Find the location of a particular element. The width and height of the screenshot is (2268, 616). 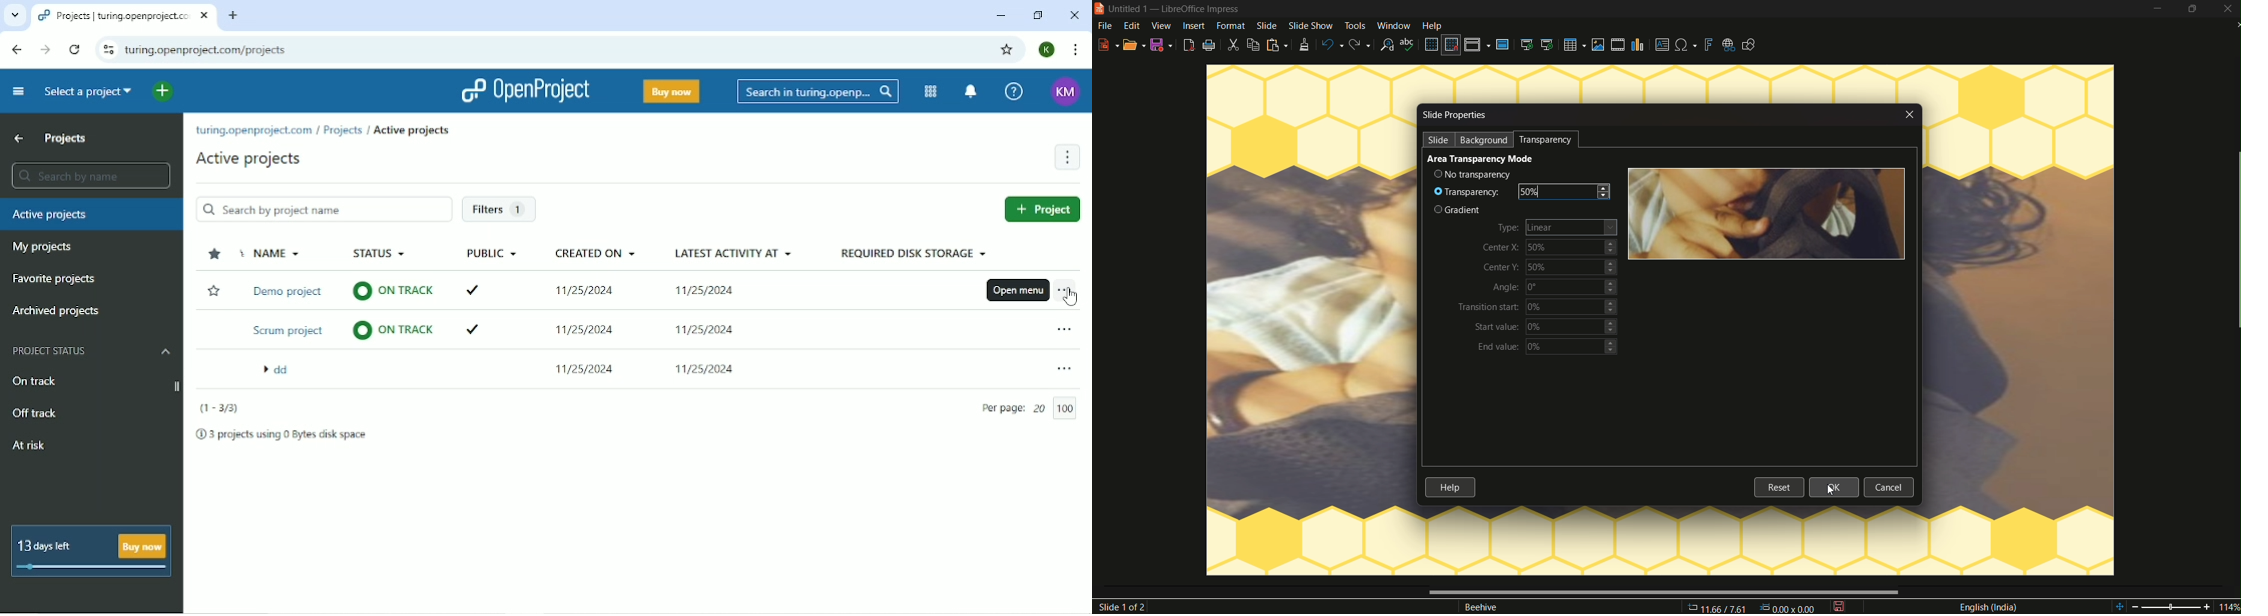

Off track is located at coordinates (35, 414).